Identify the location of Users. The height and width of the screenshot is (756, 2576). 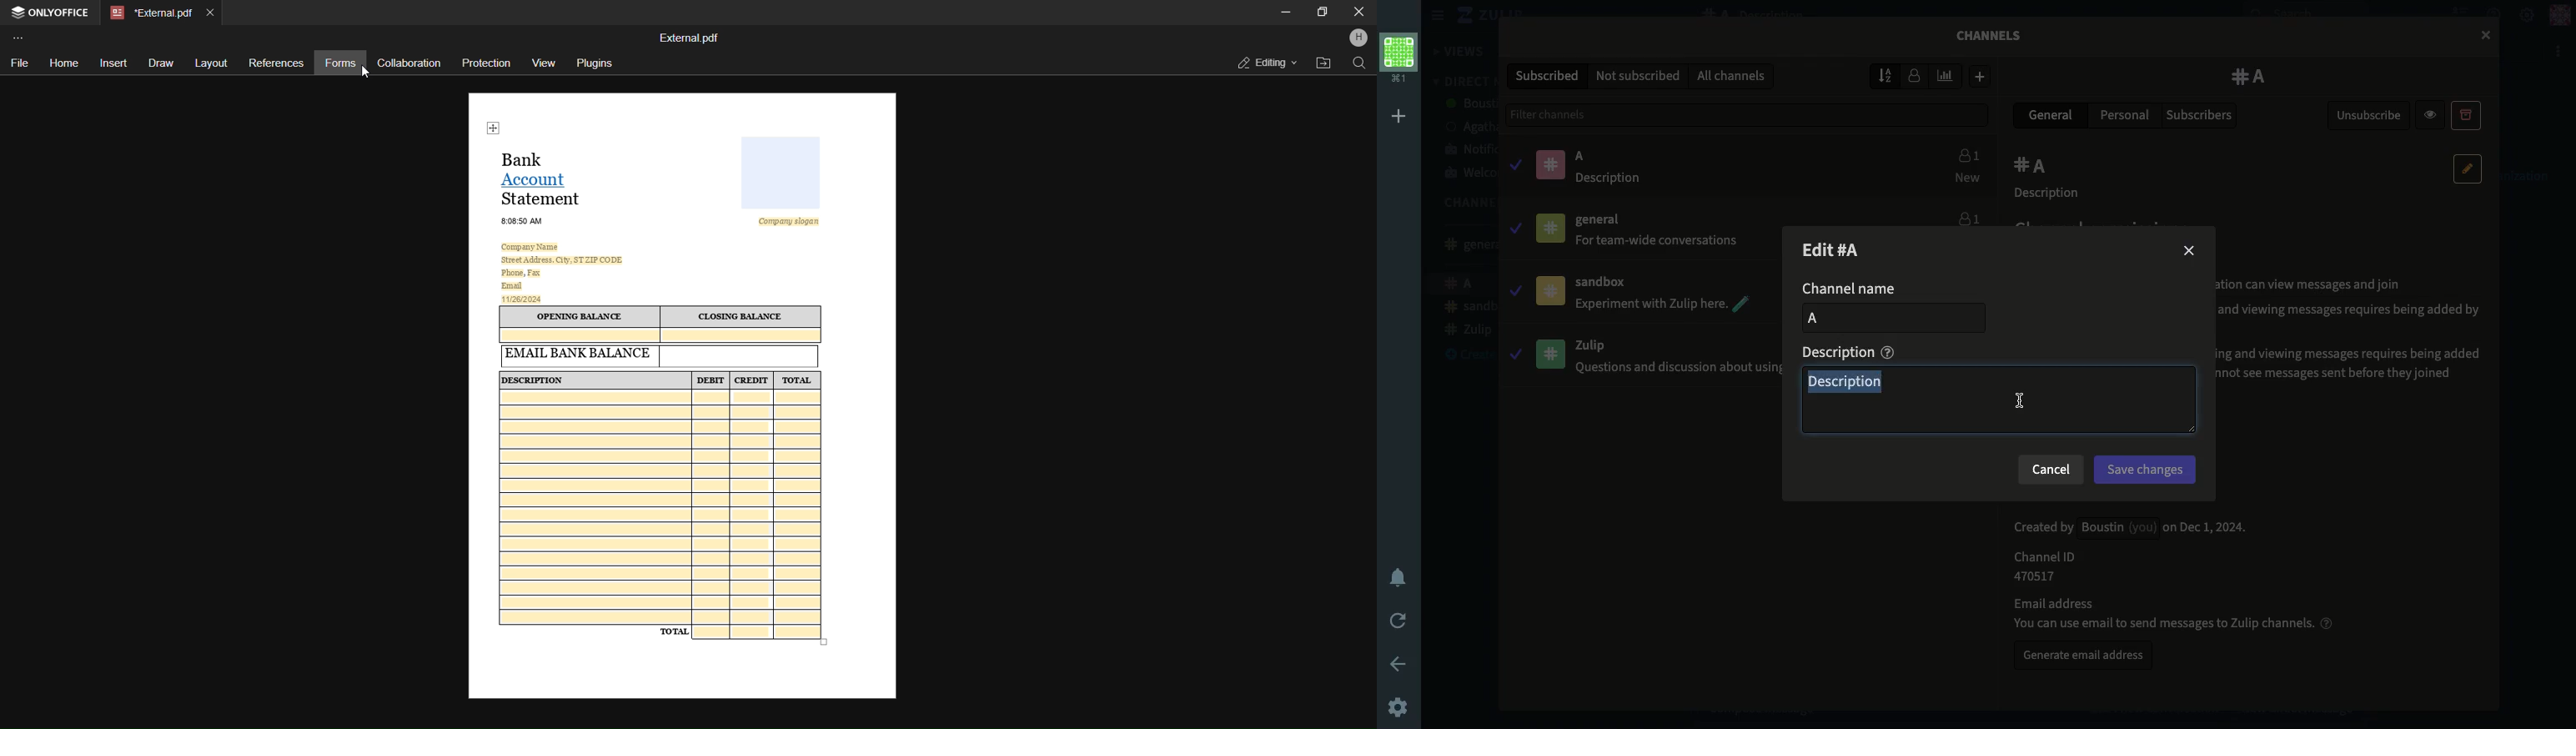
(1964, 214).